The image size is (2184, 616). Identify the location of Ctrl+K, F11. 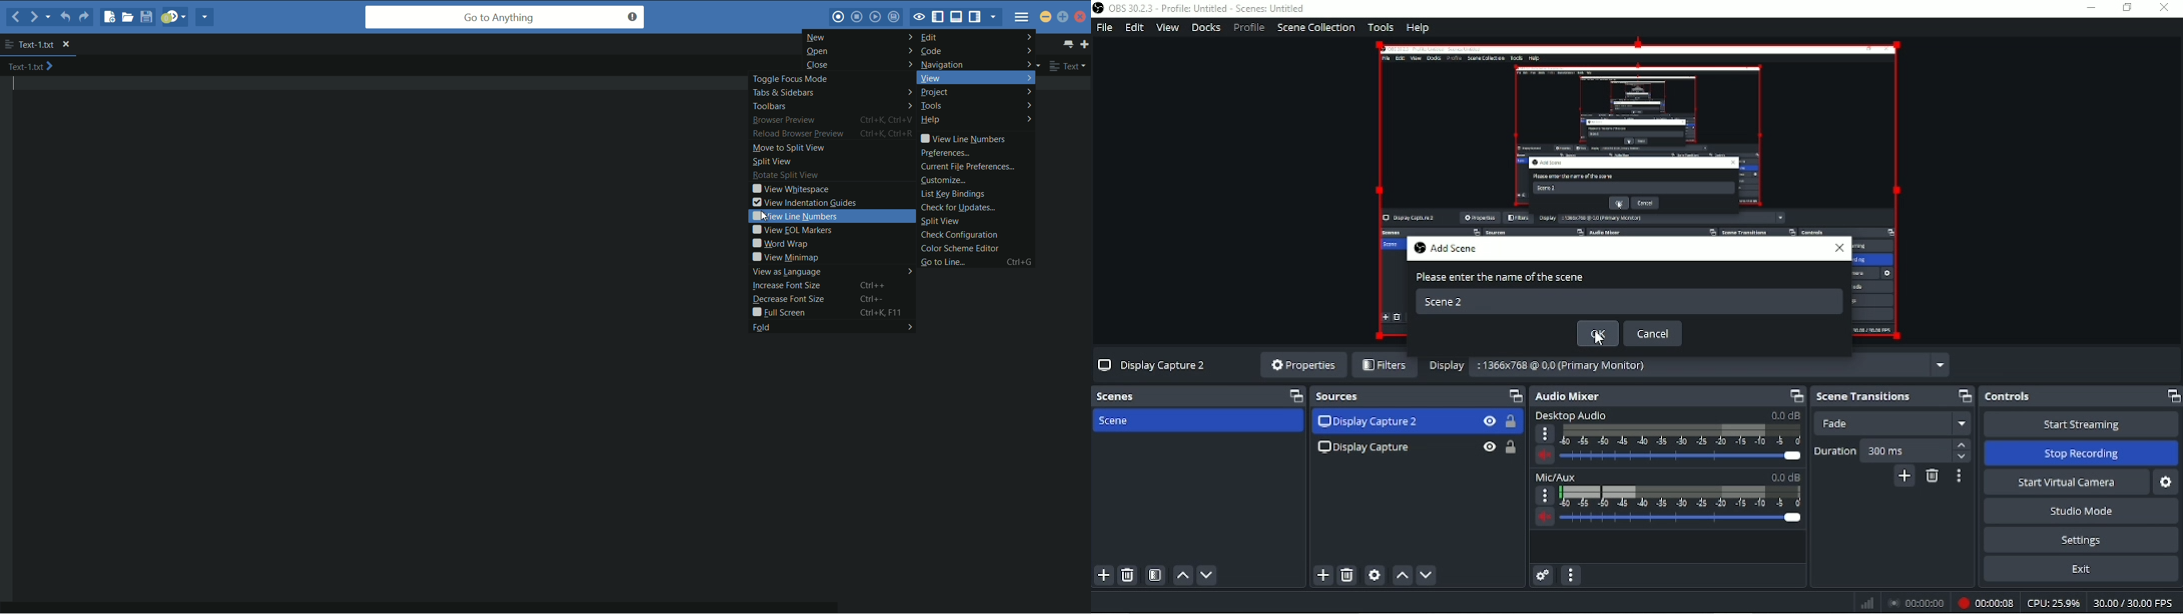
(879, 314).